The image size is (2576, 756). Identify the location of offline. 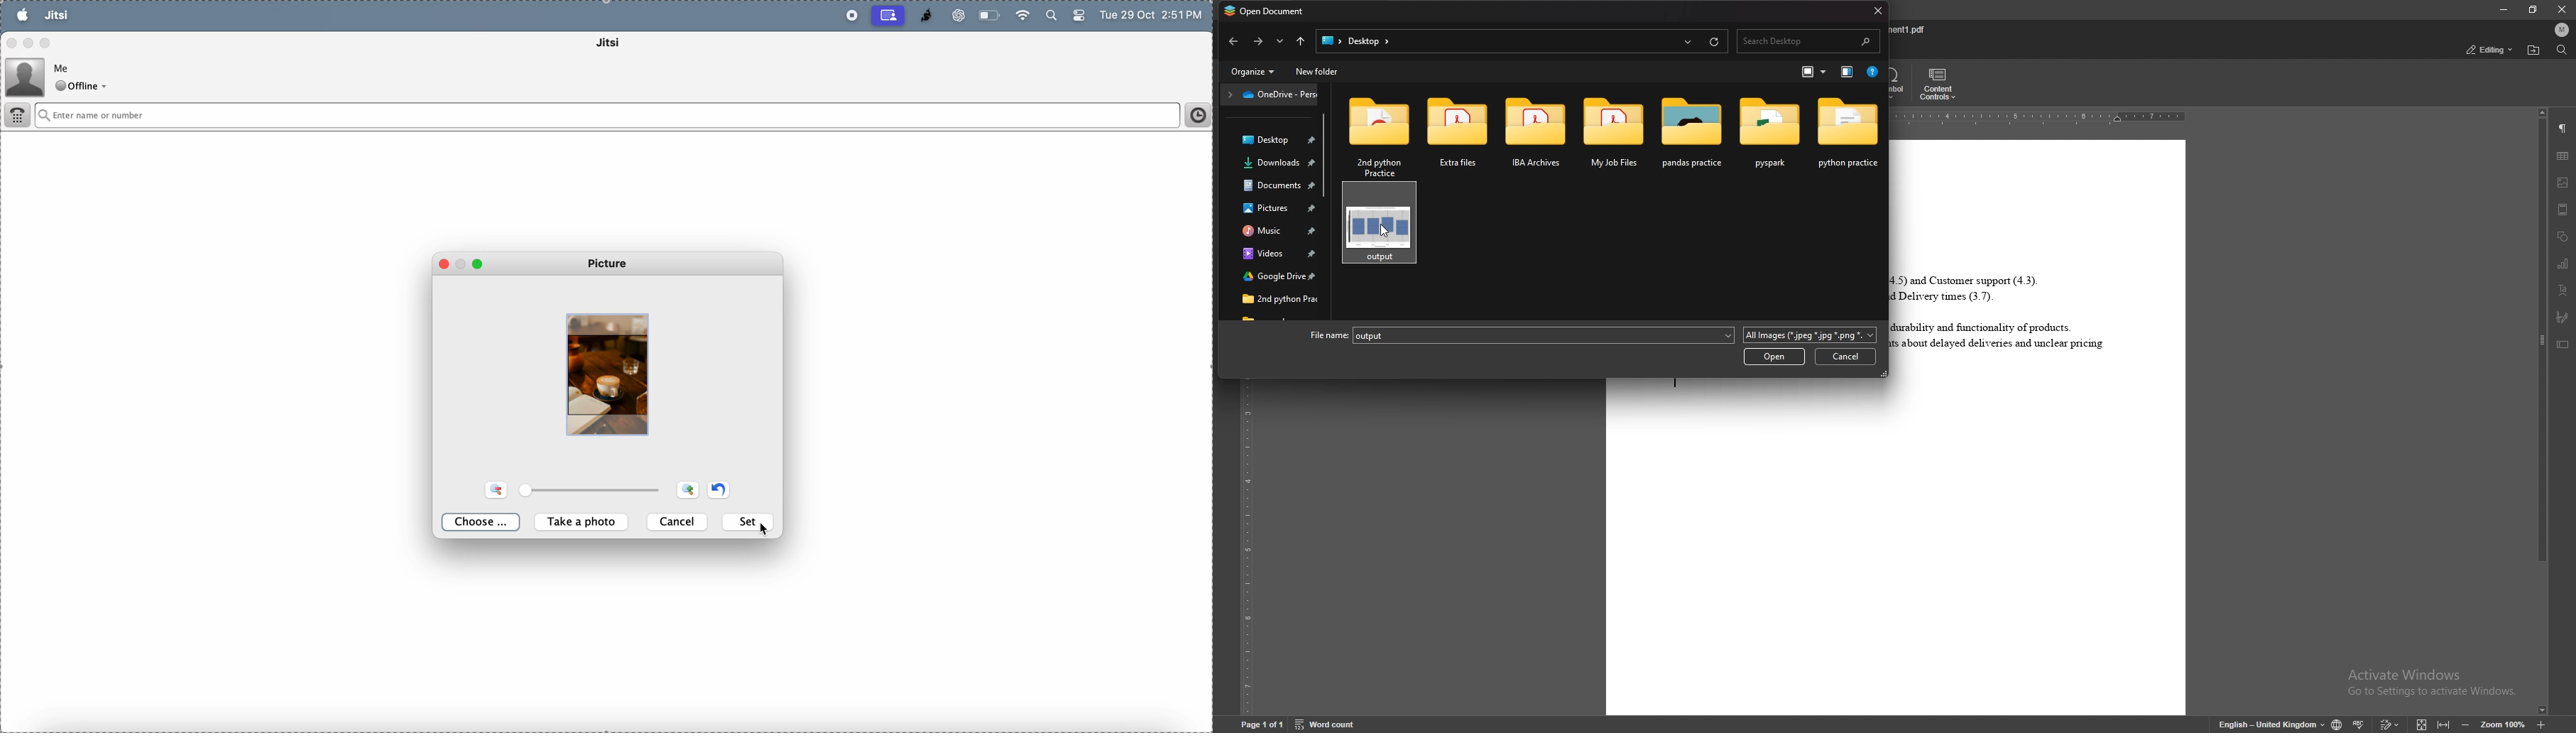
(84, 87).